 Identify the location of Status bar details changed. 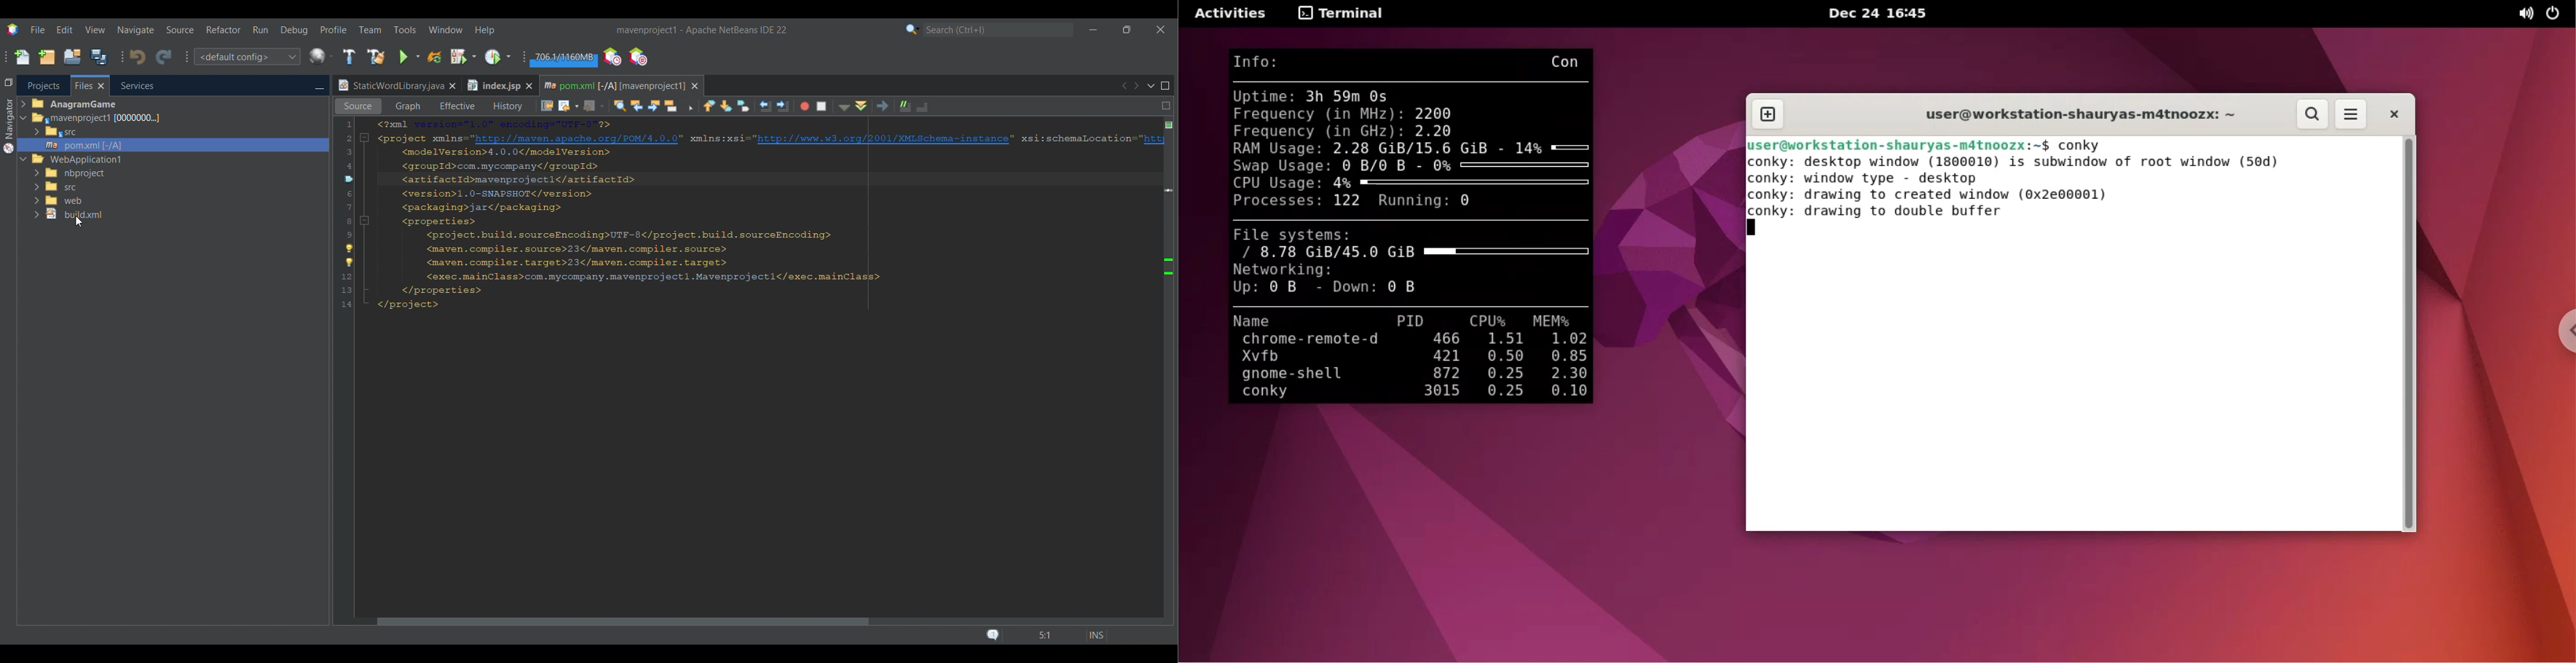
(1065, 635).